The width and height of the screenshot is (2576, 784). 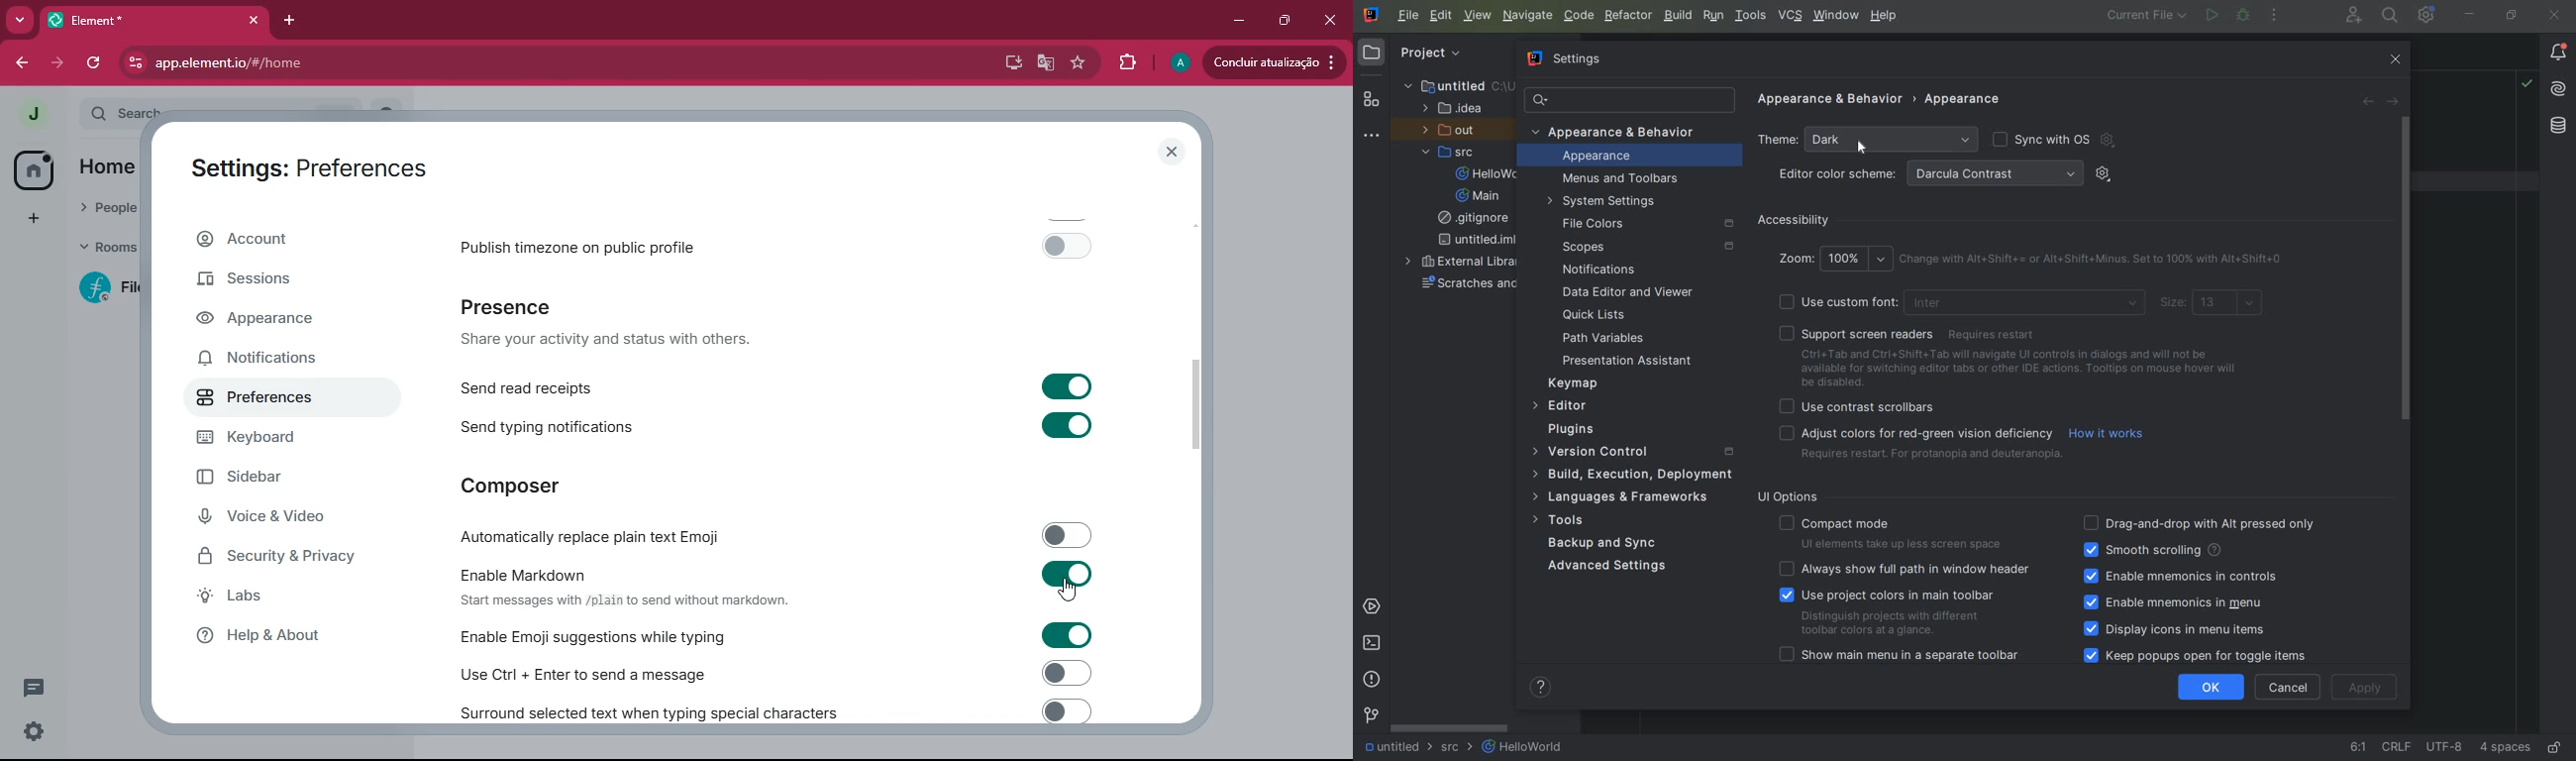 I want to click on DEBUG, so click(x=2245, y=15).